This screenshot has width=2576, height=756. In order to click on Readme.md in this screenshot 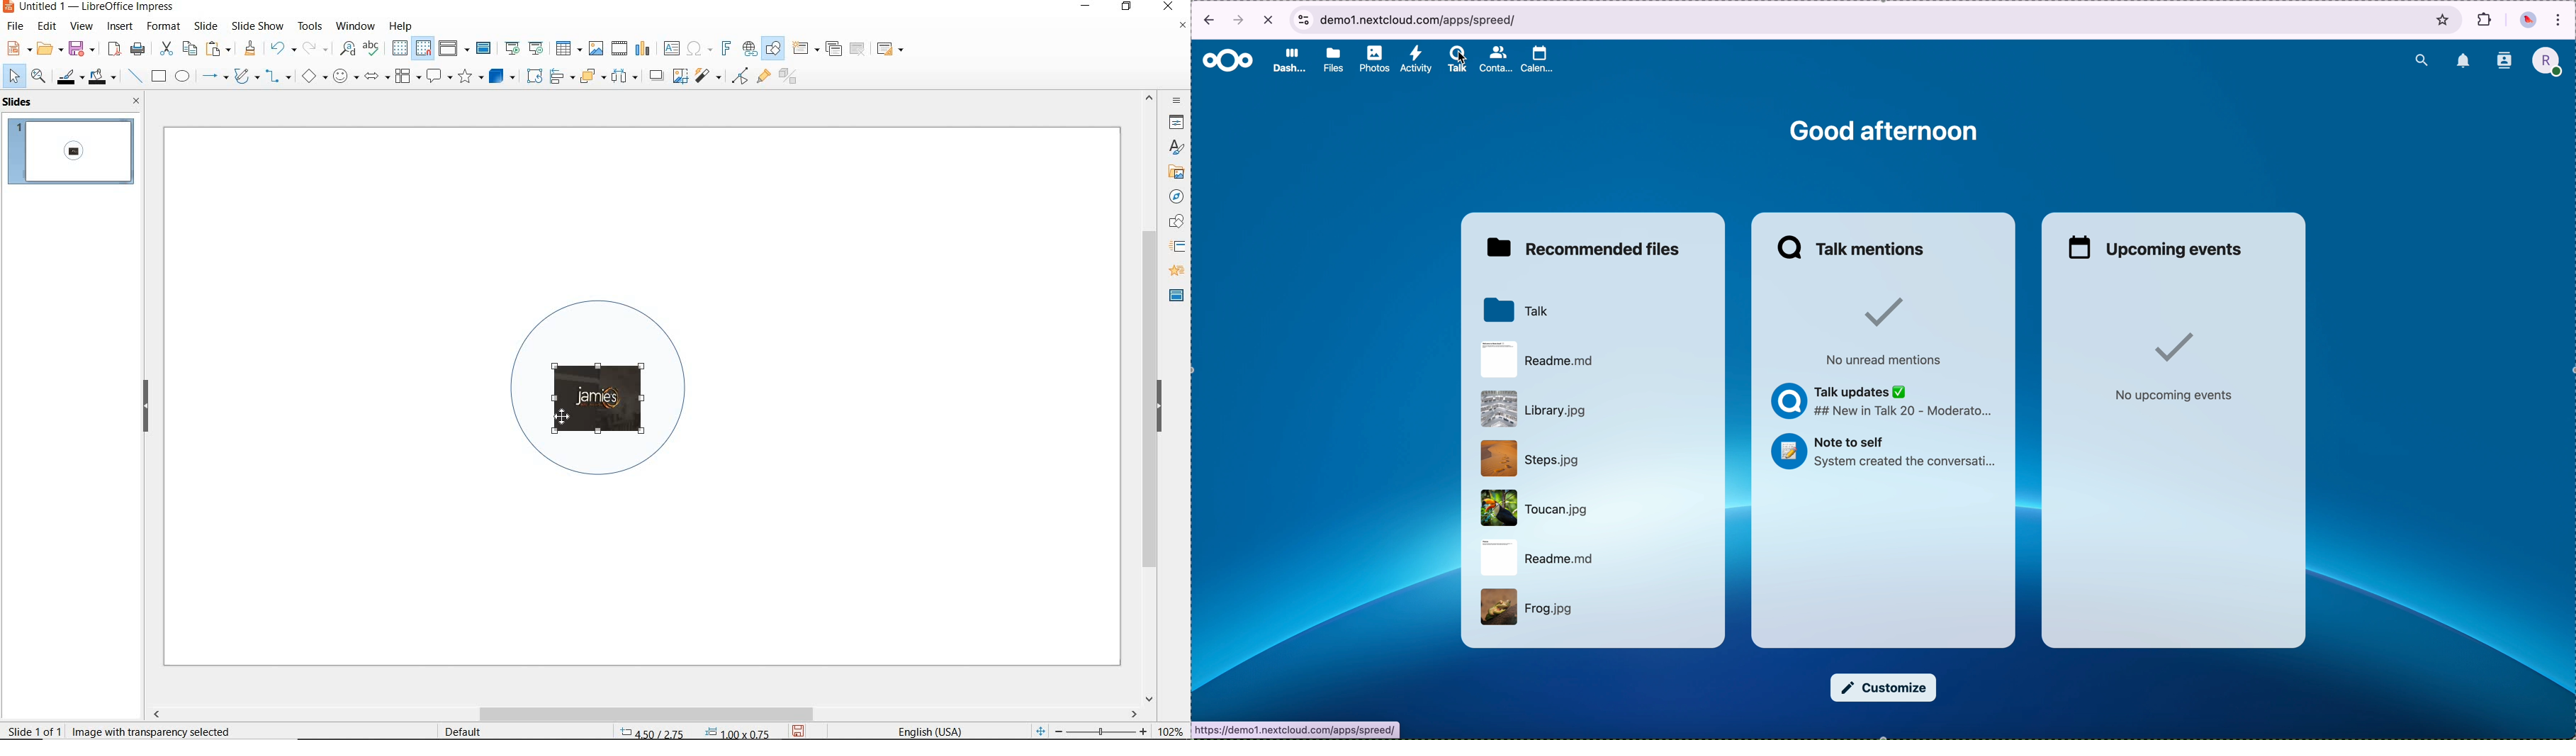, I will do `click(1591, 558)`.